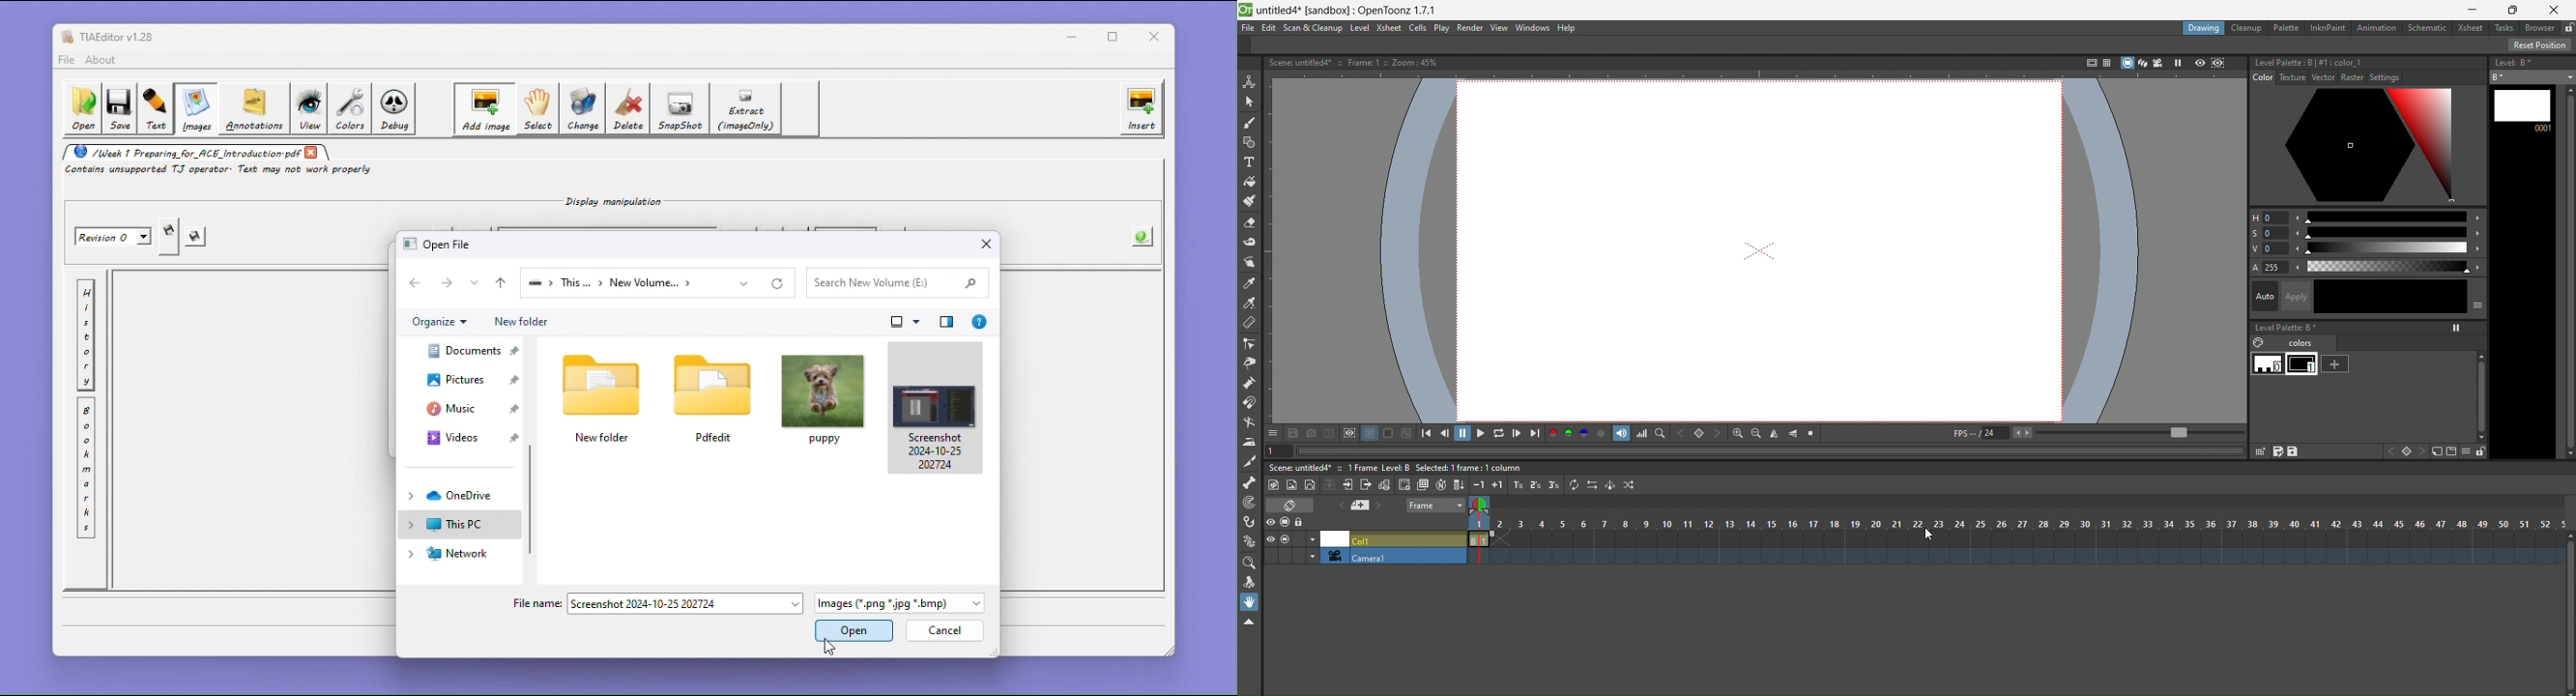 This screenshot has height=700, width=2576. Describe the element at coordinates (1792, 433) in the screenshot. I see `` at that location.